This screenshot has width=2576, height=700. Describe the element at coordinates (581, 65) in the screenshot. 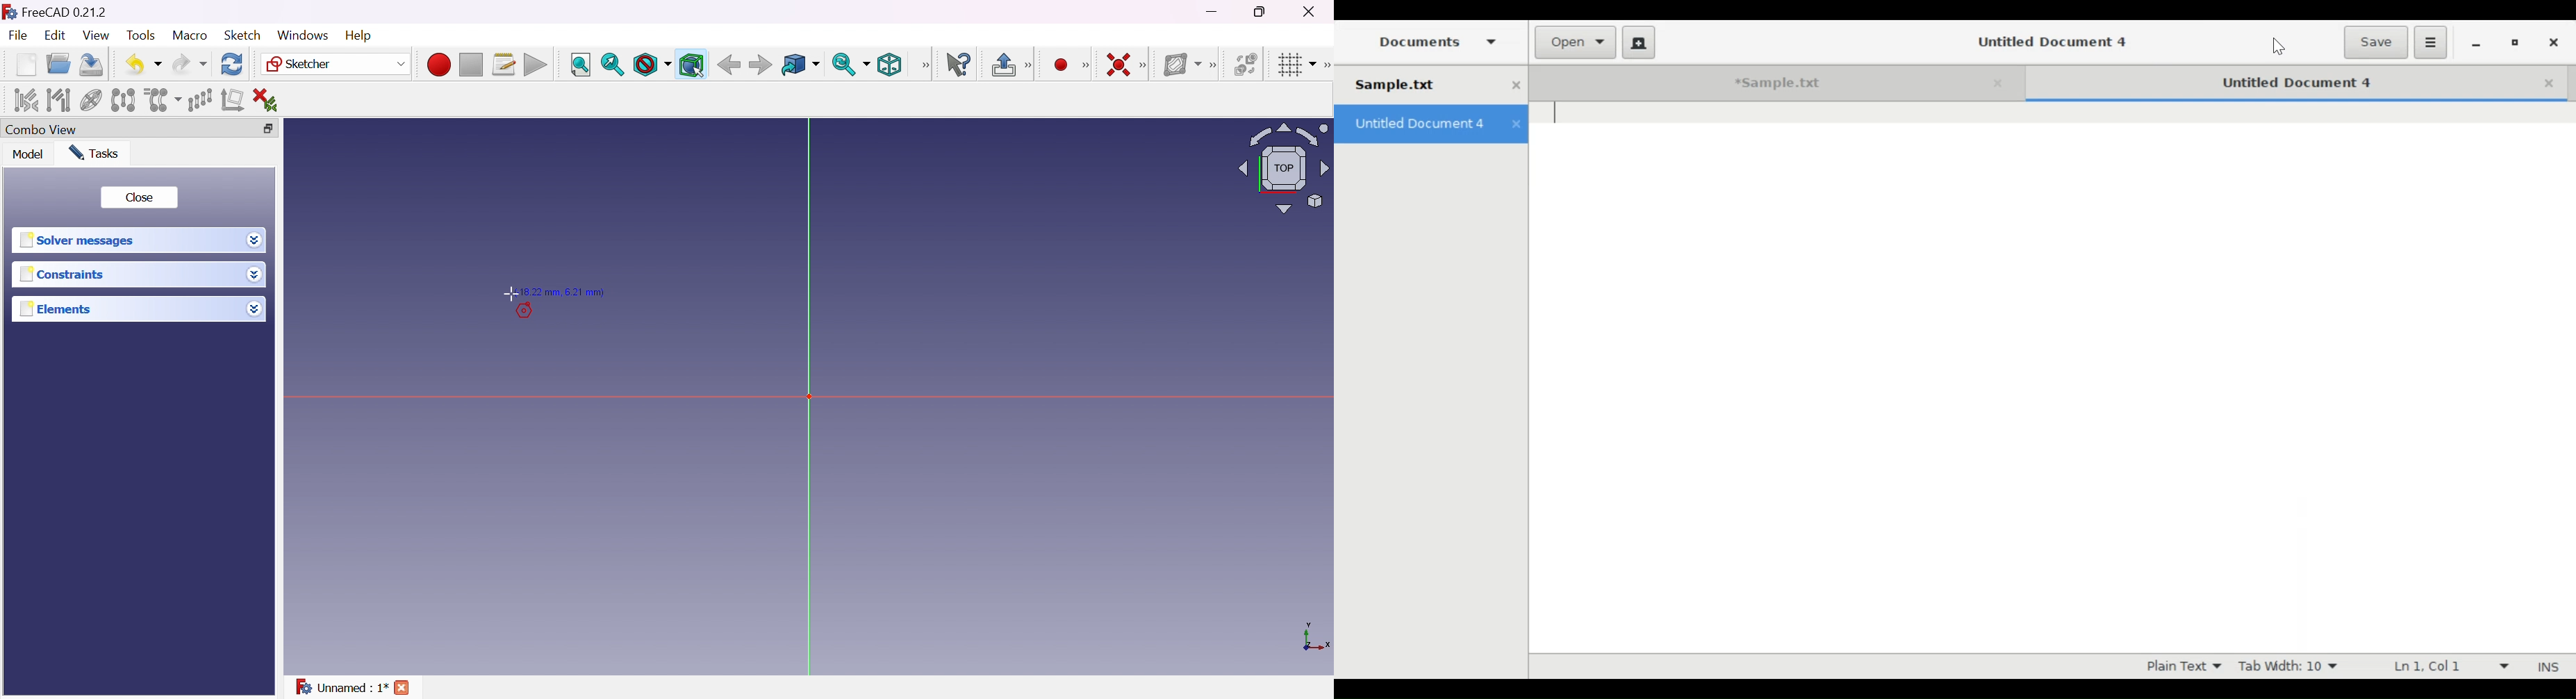

I see `Fit all` at that location.